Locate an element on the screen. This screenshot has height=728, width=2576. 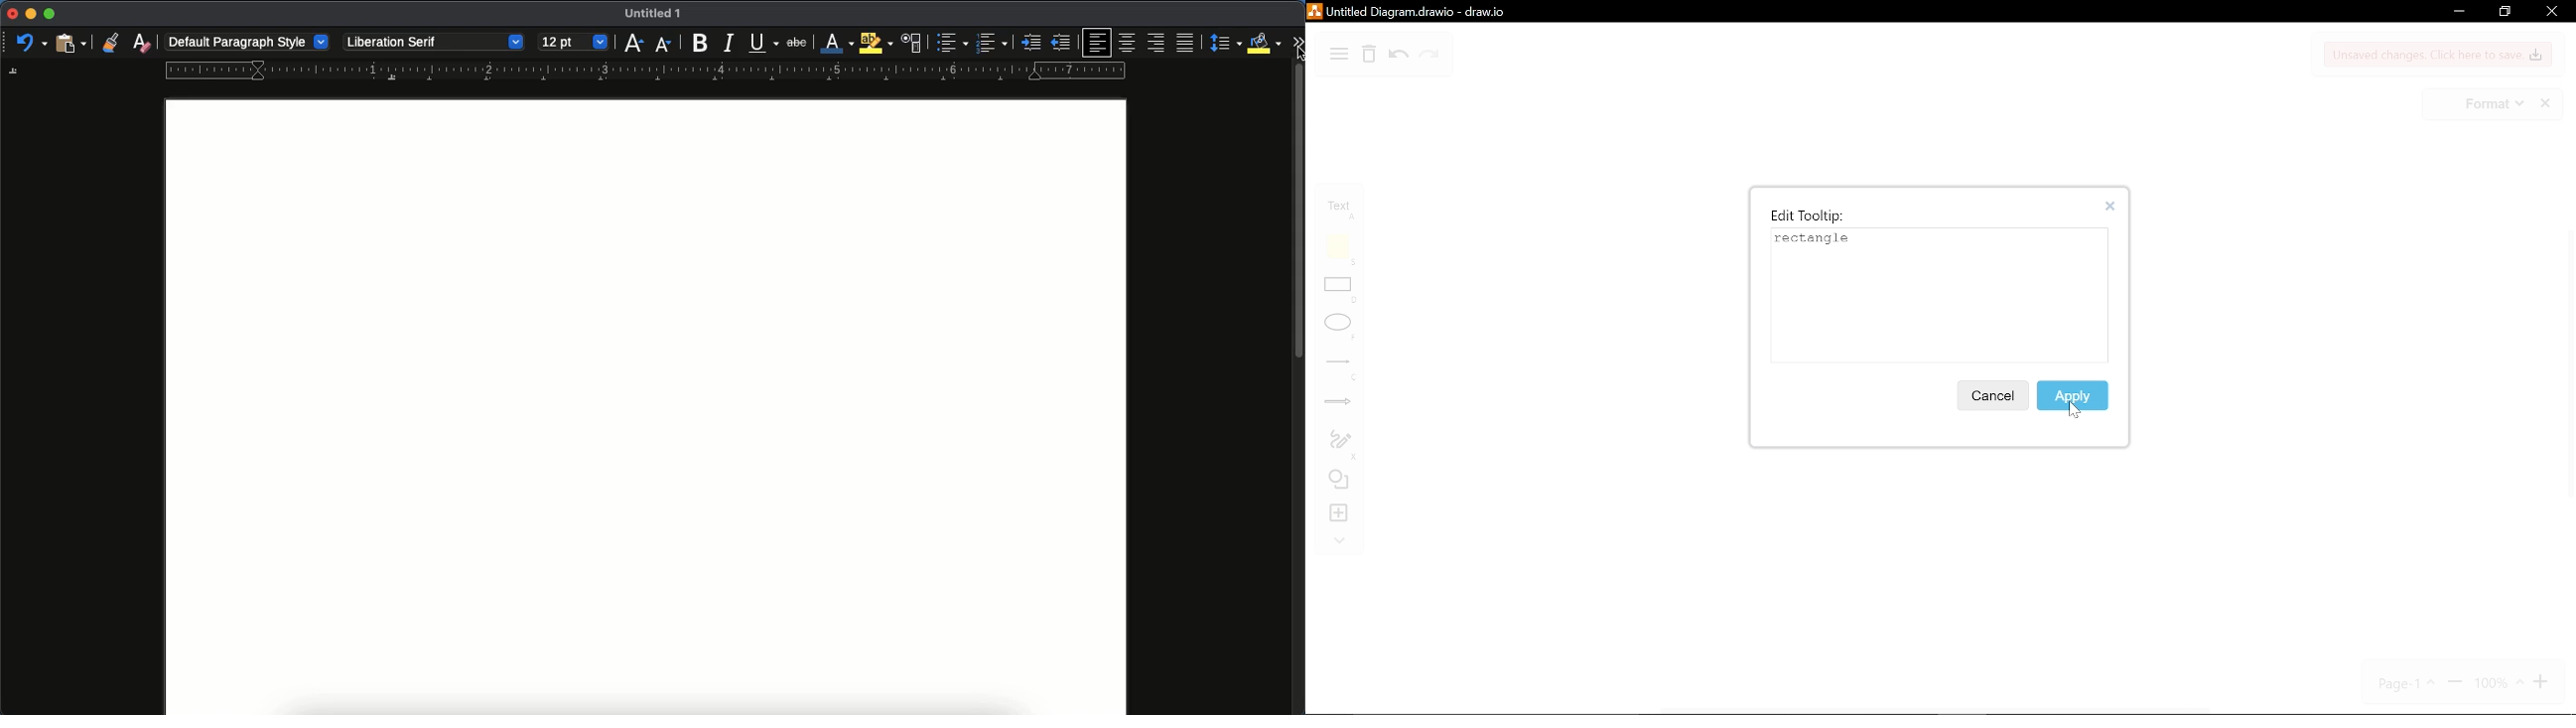
cancel is located at coordinates (1991, 395).